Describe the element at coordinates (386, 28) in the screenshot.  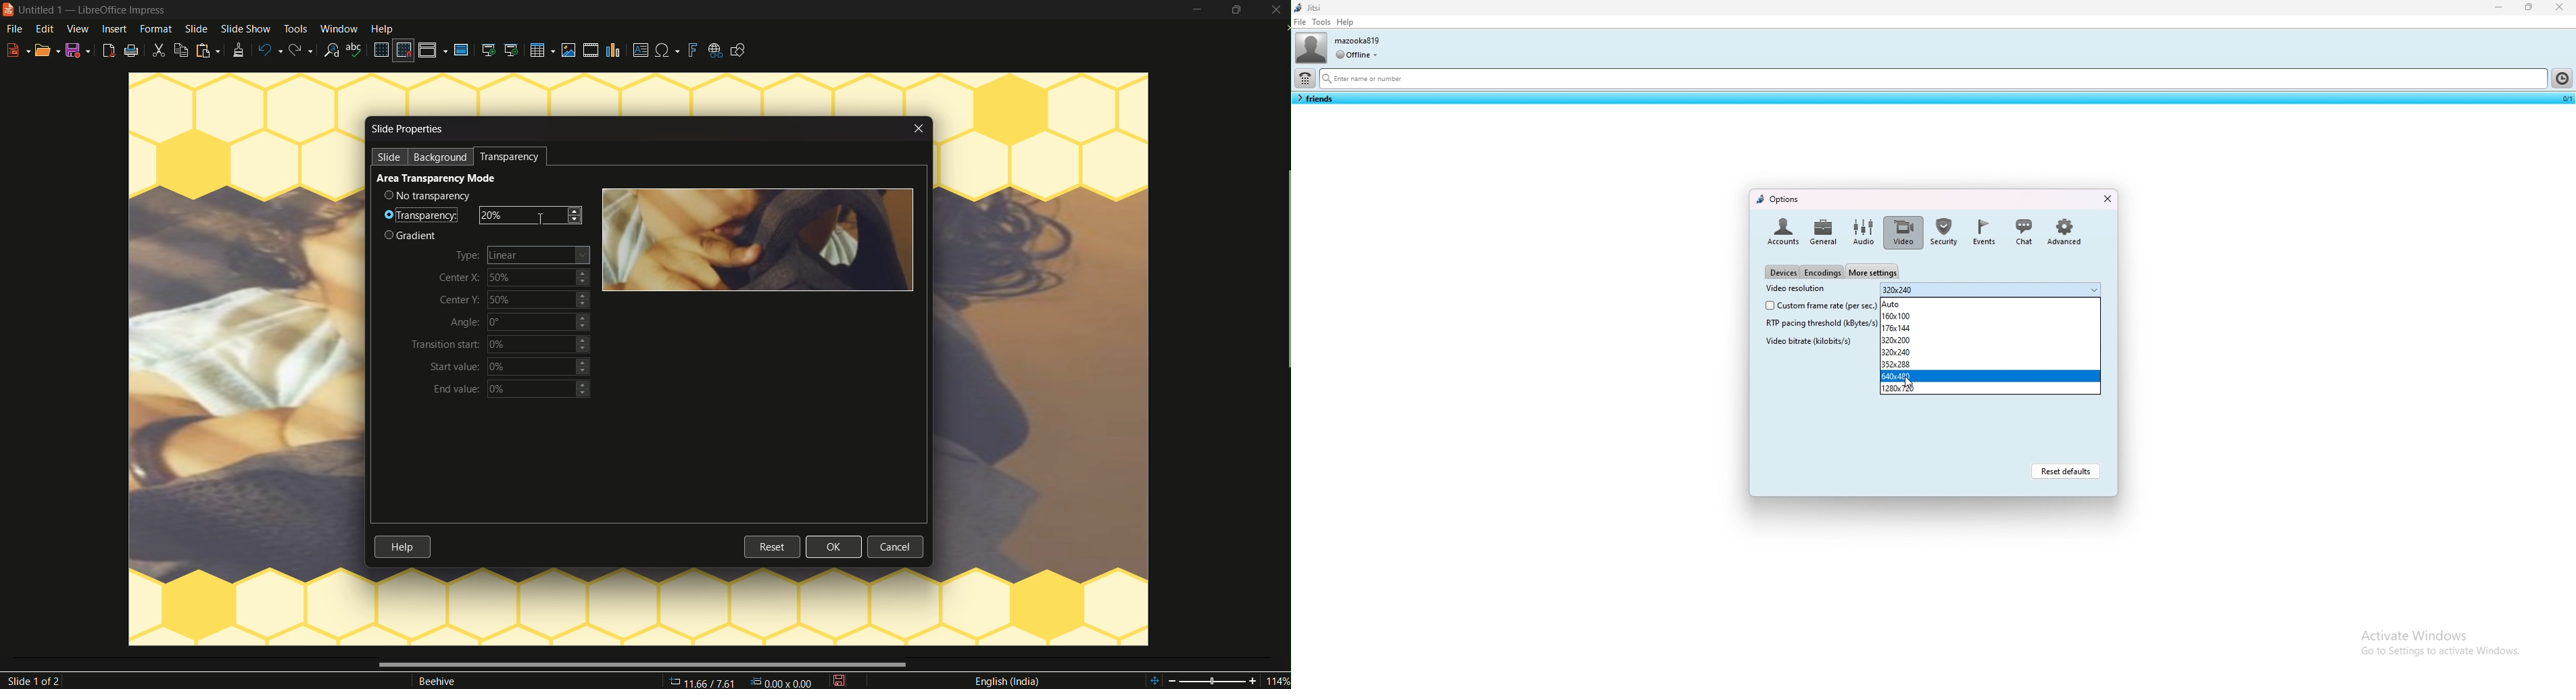
I see `help` at that location.